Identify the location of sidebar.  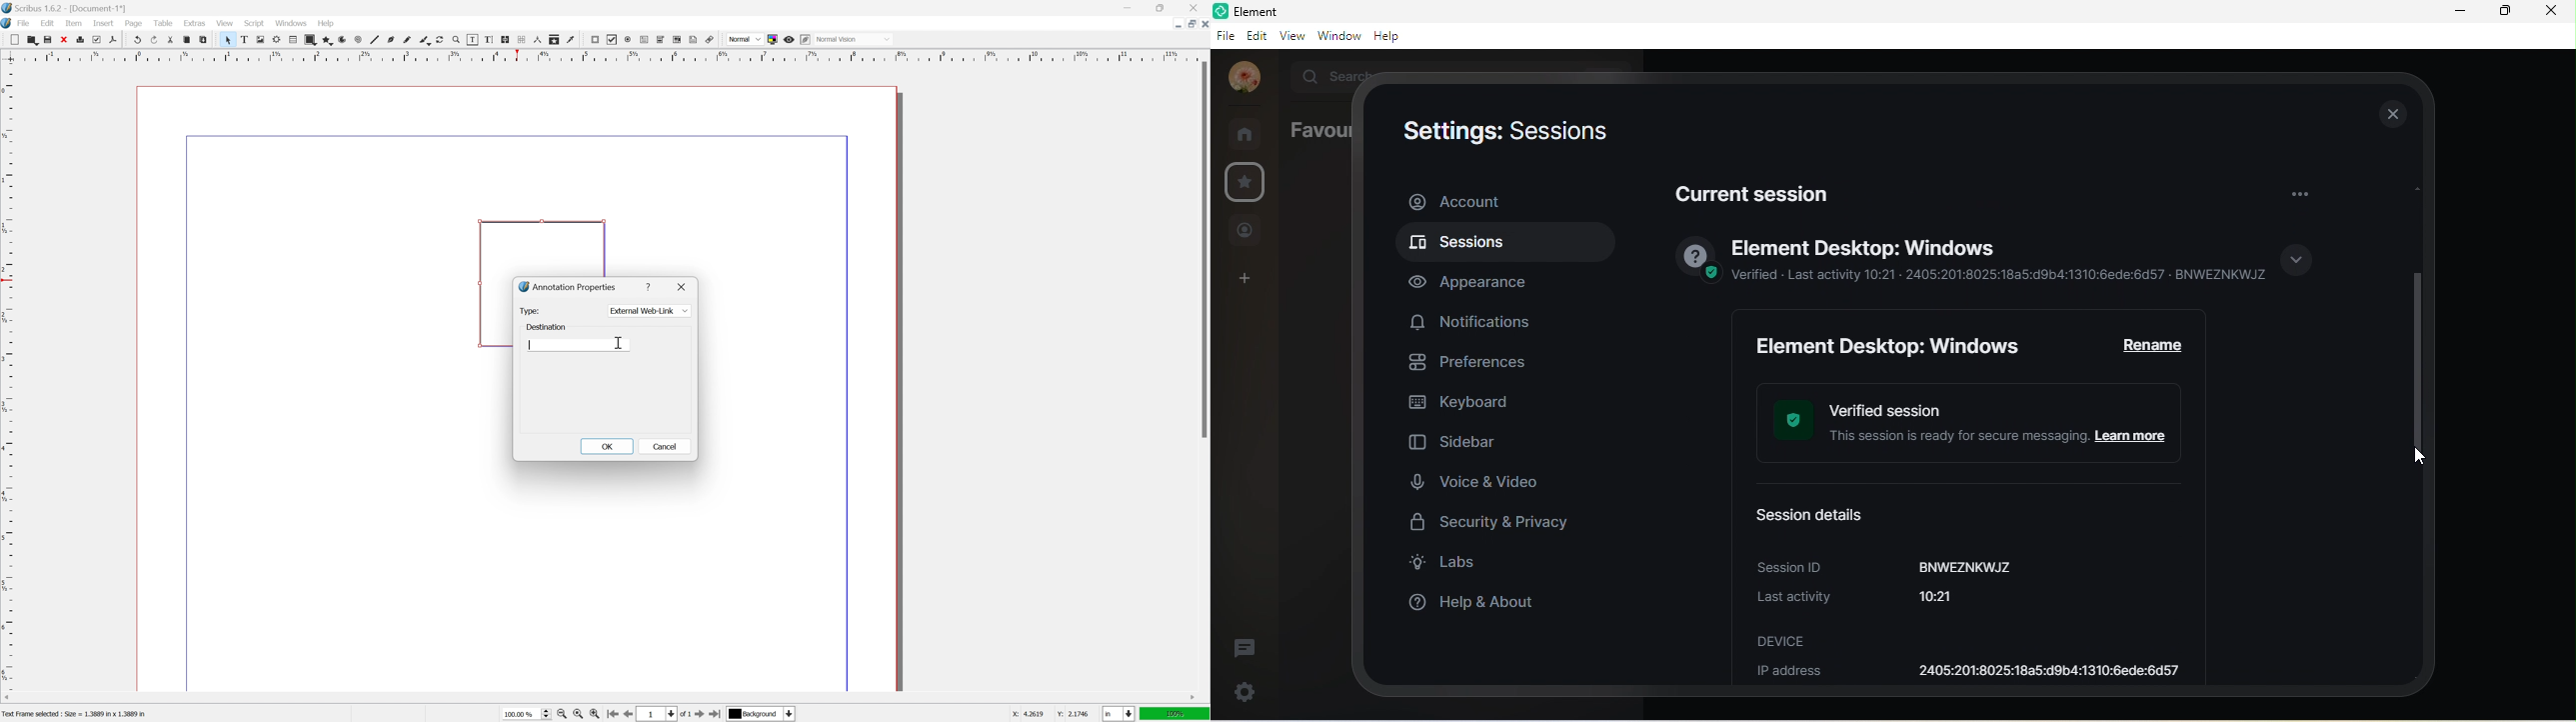
(1458, 445).